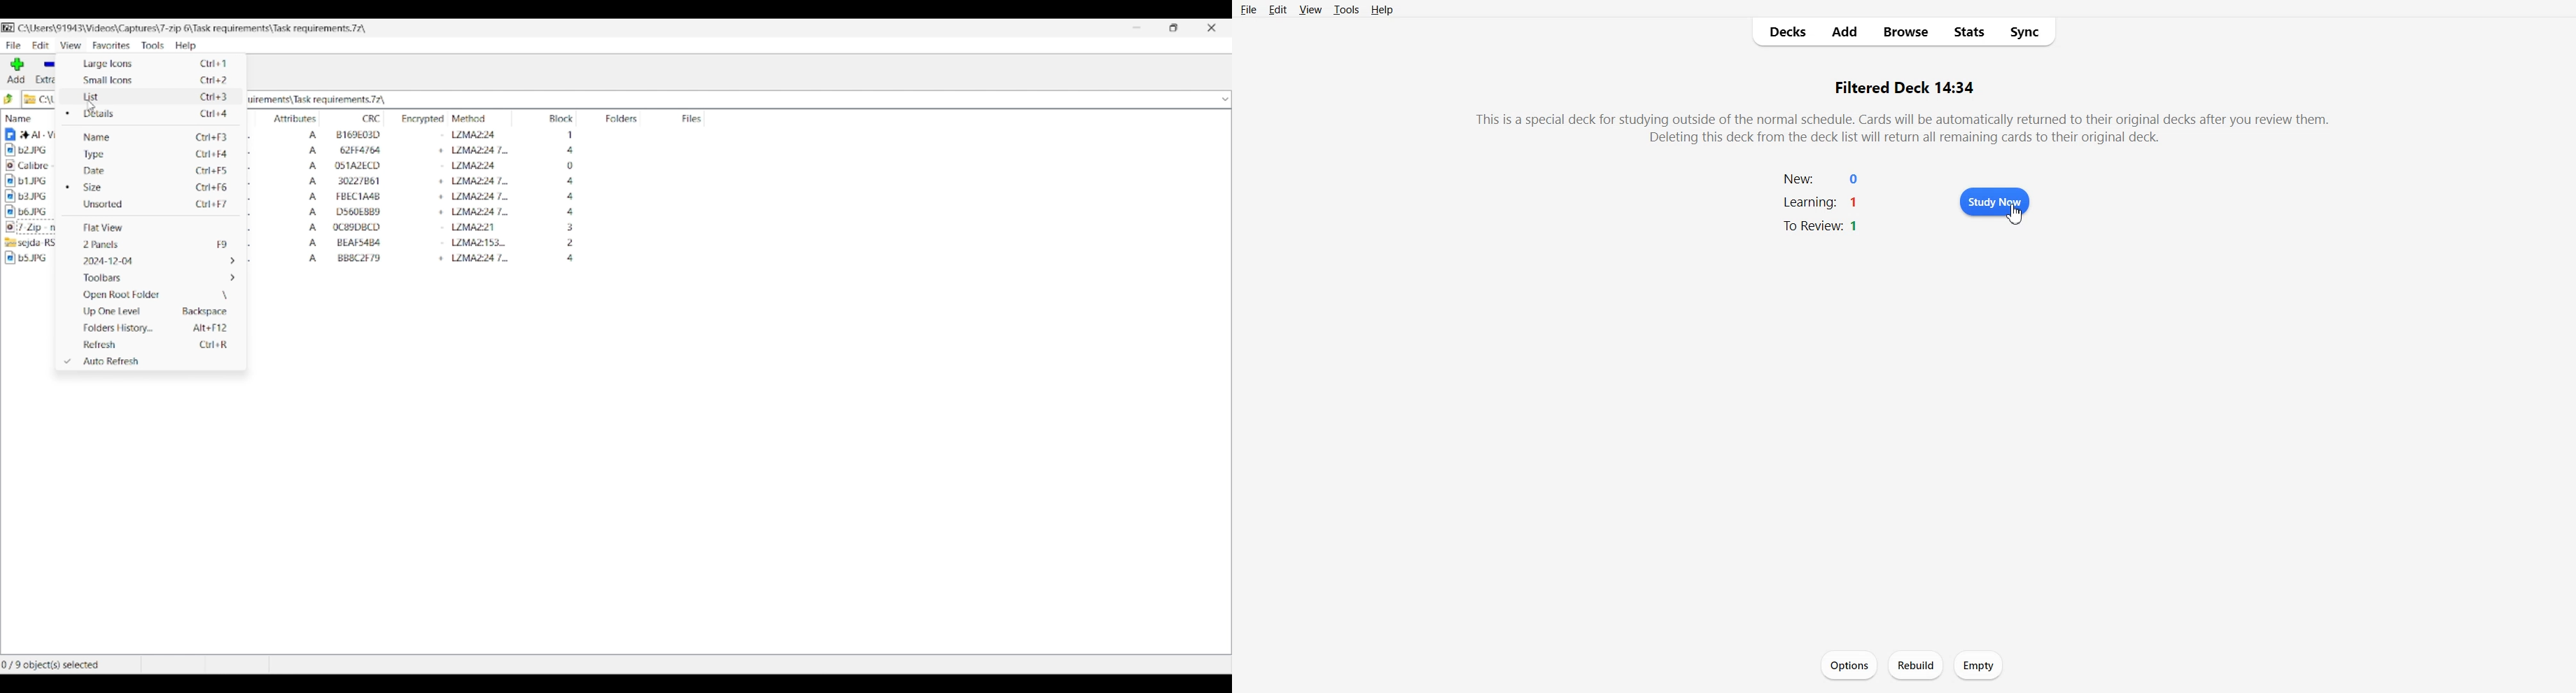  Describe the element at coordinates (71, 45) in the screenshot. I see `View menu` at that location.